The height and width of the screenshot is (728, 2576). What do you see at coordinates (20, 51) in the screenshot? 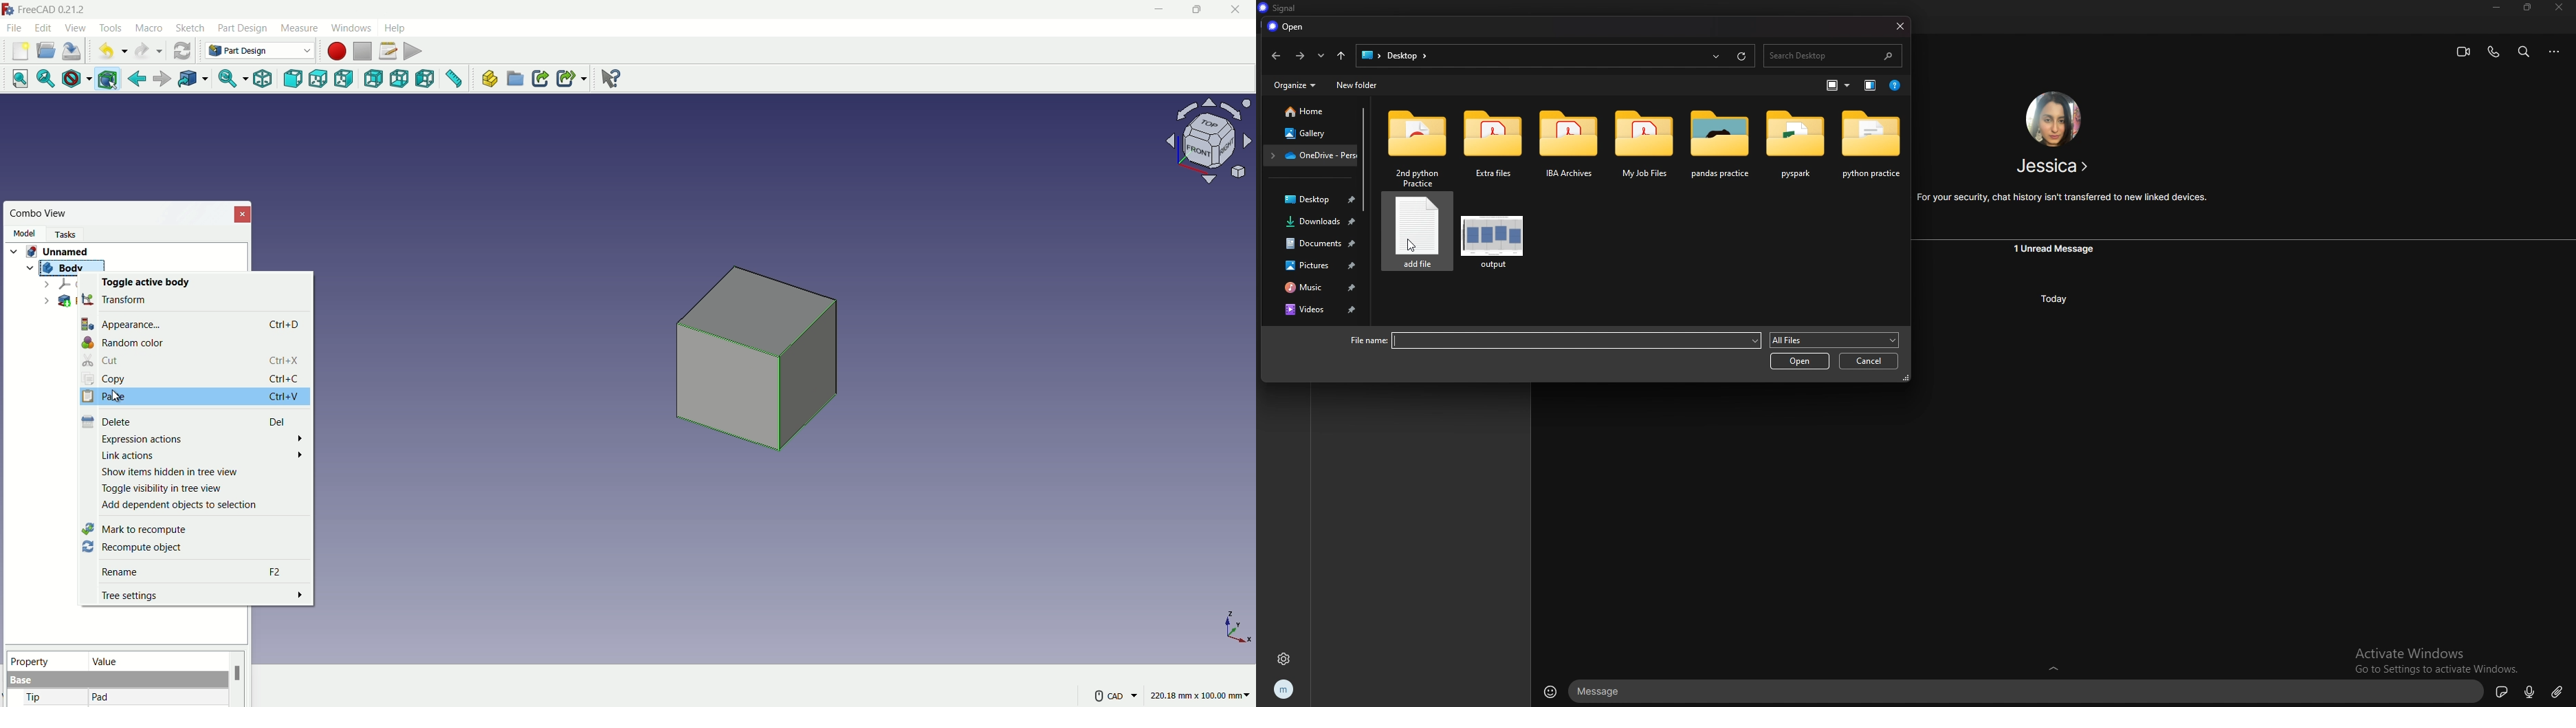
I see `new file` at bounding box center [20, 51].